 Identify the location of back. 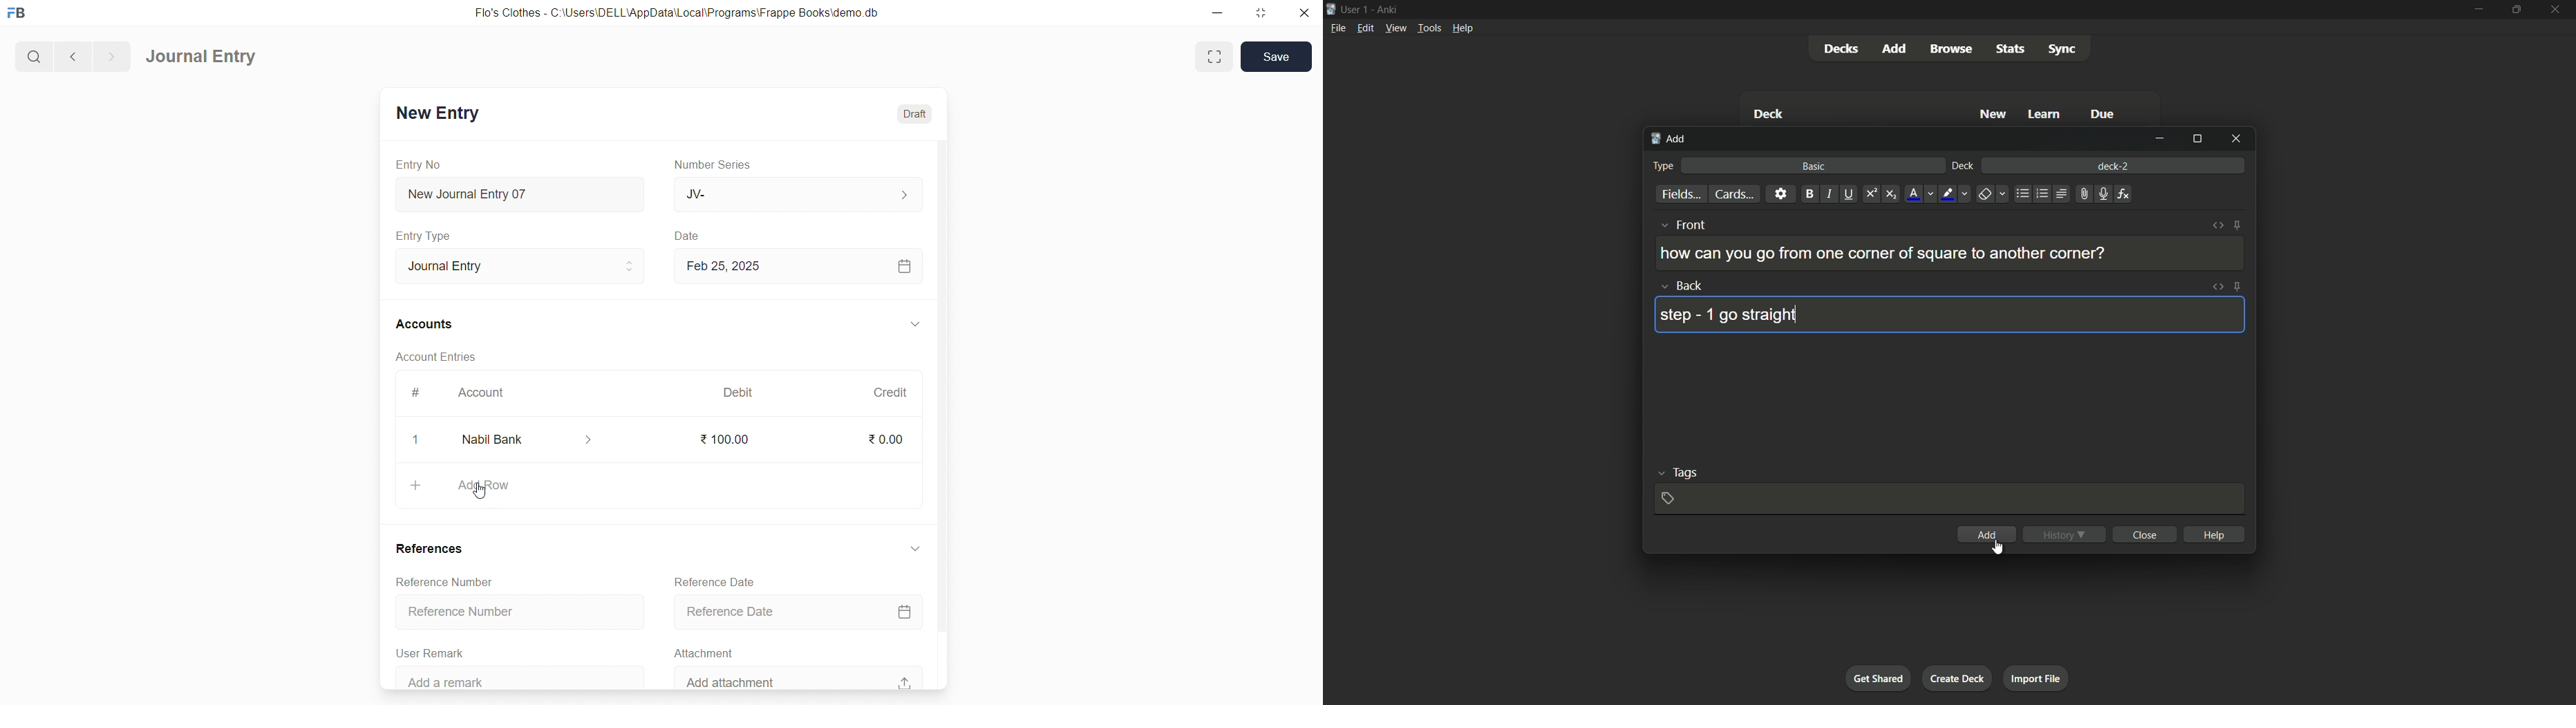
(1683, 283).